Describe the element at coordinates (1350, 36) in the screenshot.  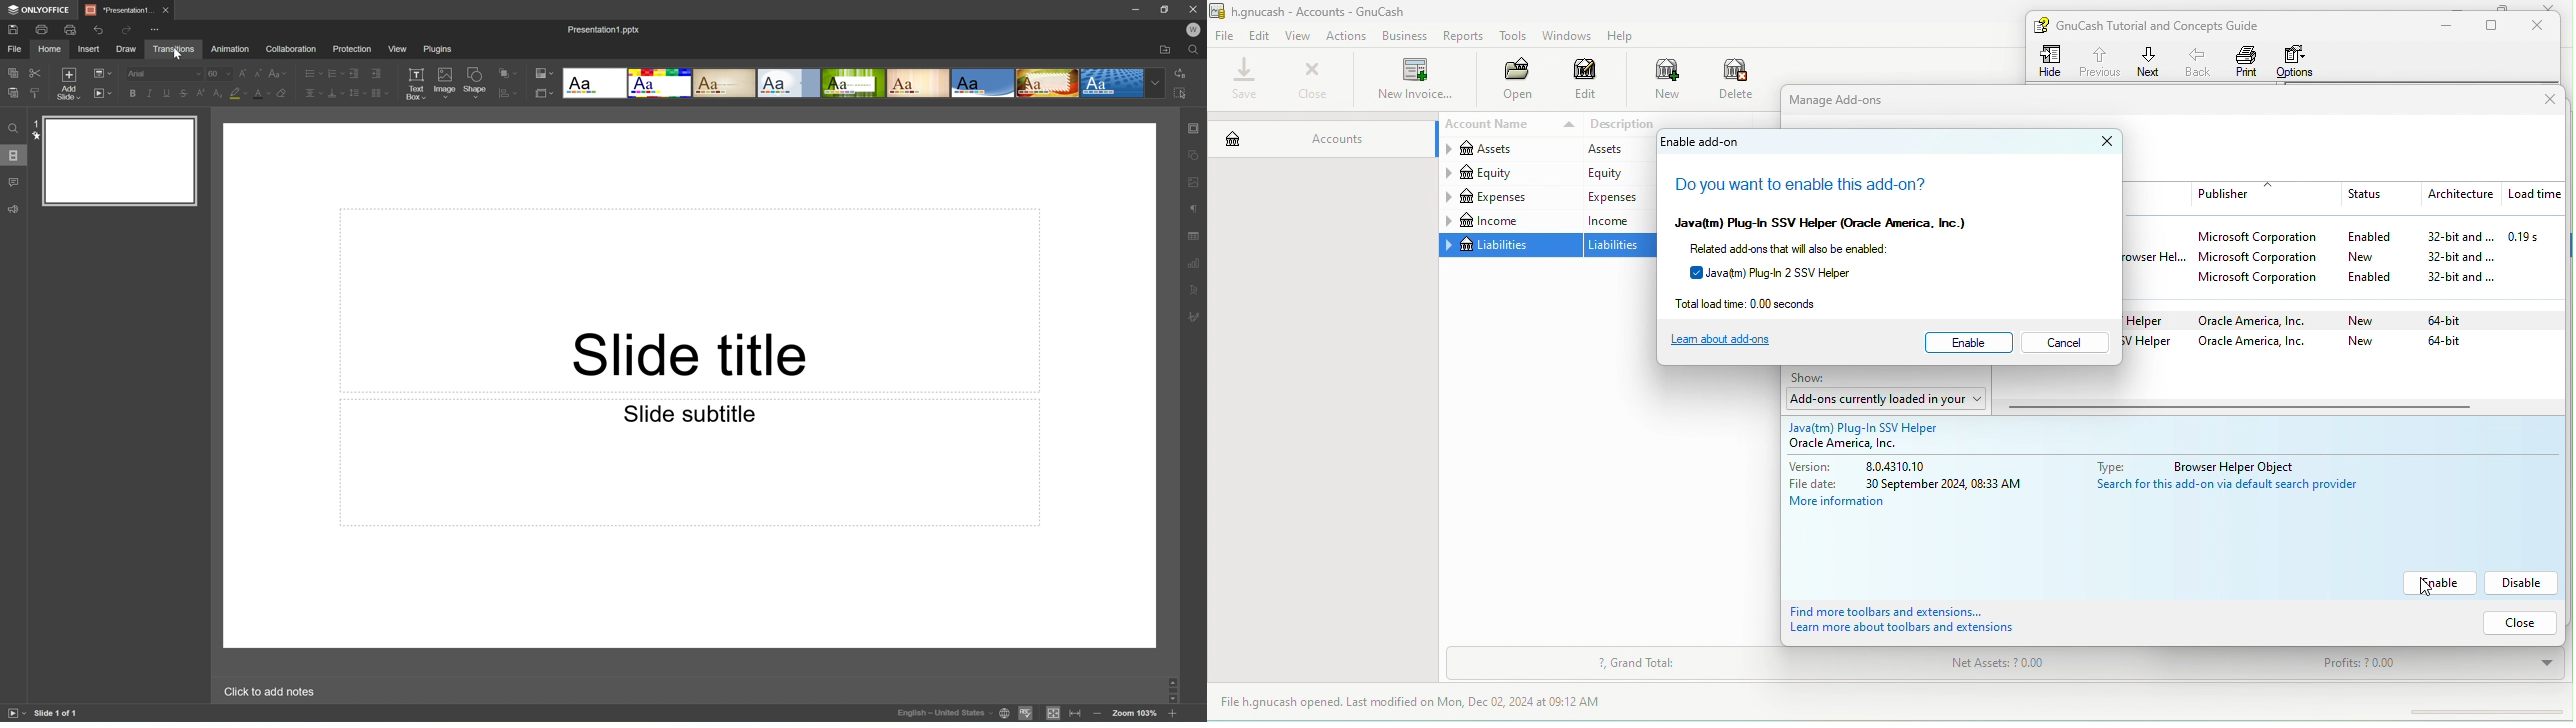
I see `actions` at that location.